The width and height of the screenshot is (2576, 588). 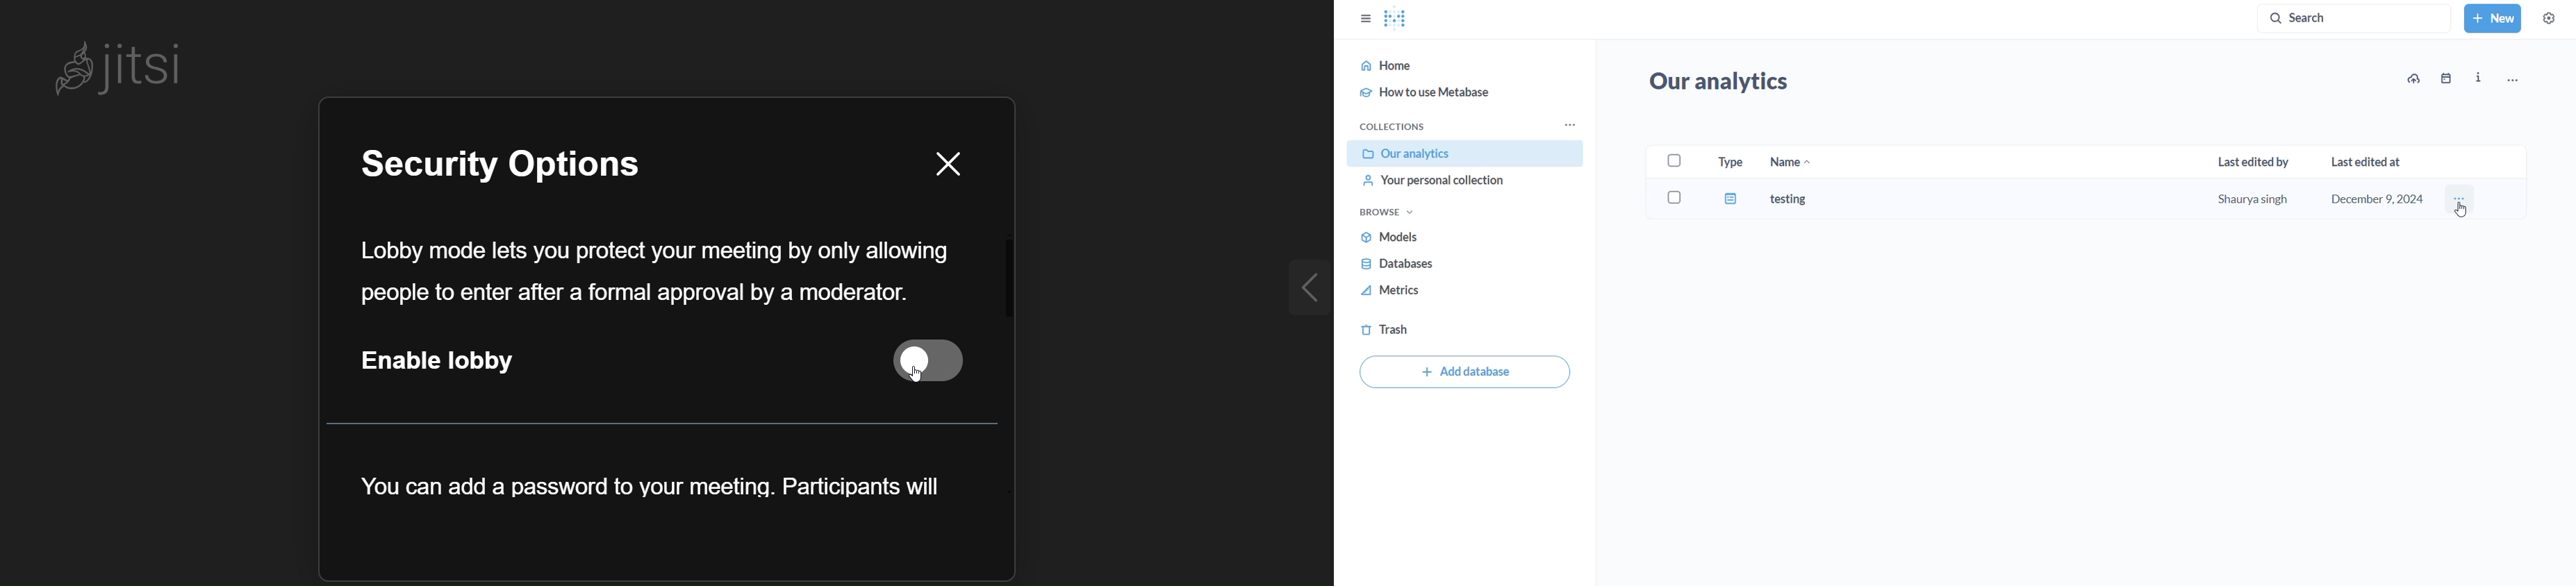 I want to click on upload, so click(x=2412, y=78).